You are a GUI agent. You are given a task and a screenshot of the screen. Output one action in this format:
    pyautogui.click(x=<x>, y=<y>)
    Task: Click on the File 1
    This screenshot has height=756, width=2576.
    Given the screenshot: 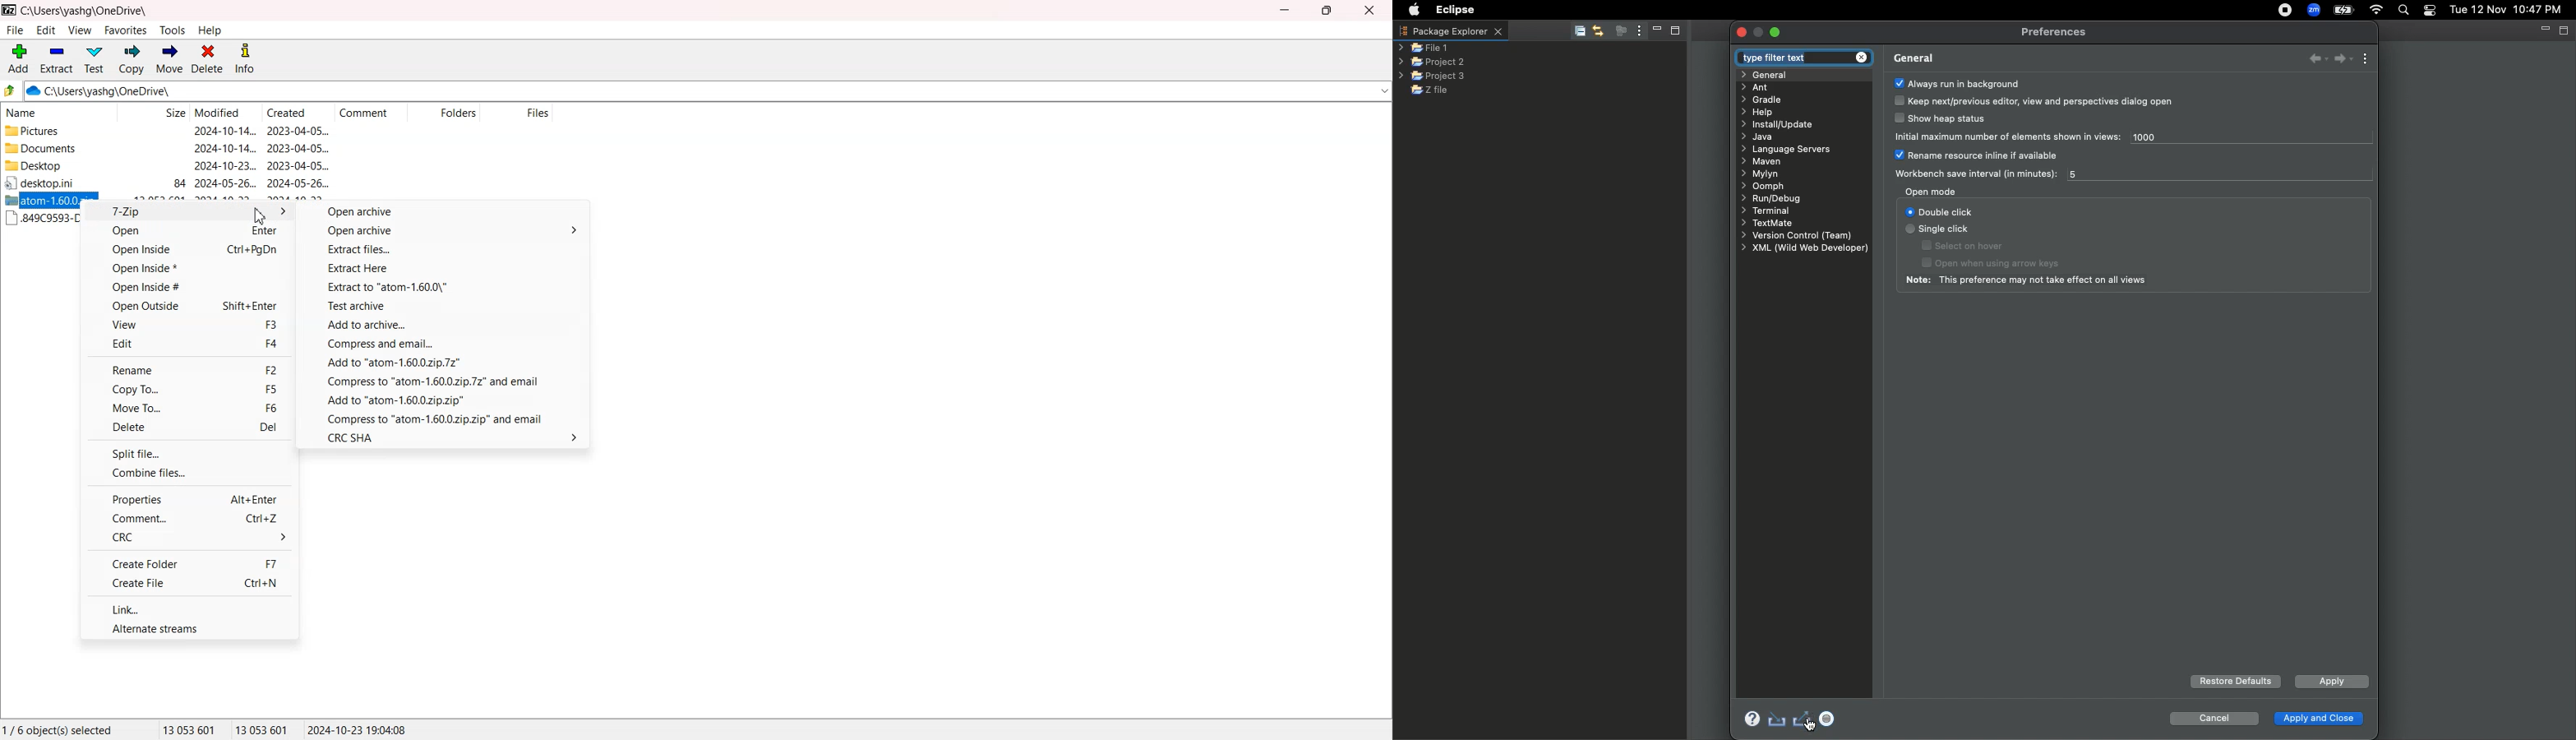 What is the action you would take?
    pyautogui.click(x=1424, y=49)
    